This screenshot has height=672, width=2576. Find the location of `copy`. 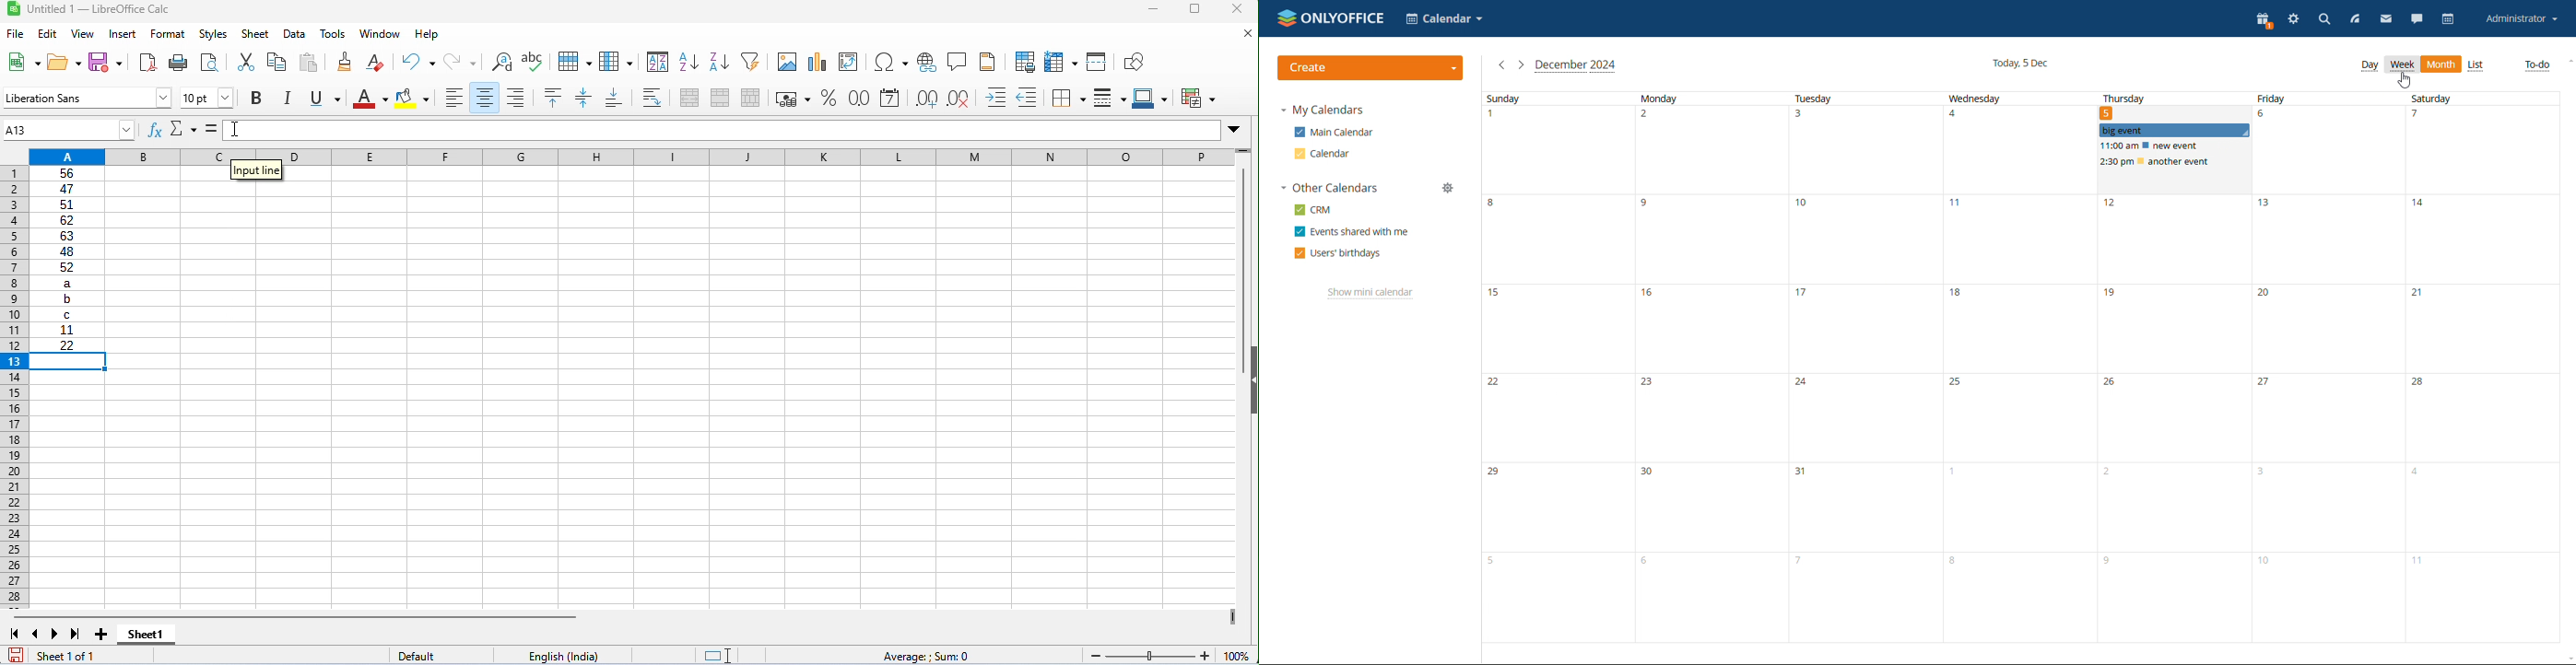

copy is located at coordinates (276, 63).